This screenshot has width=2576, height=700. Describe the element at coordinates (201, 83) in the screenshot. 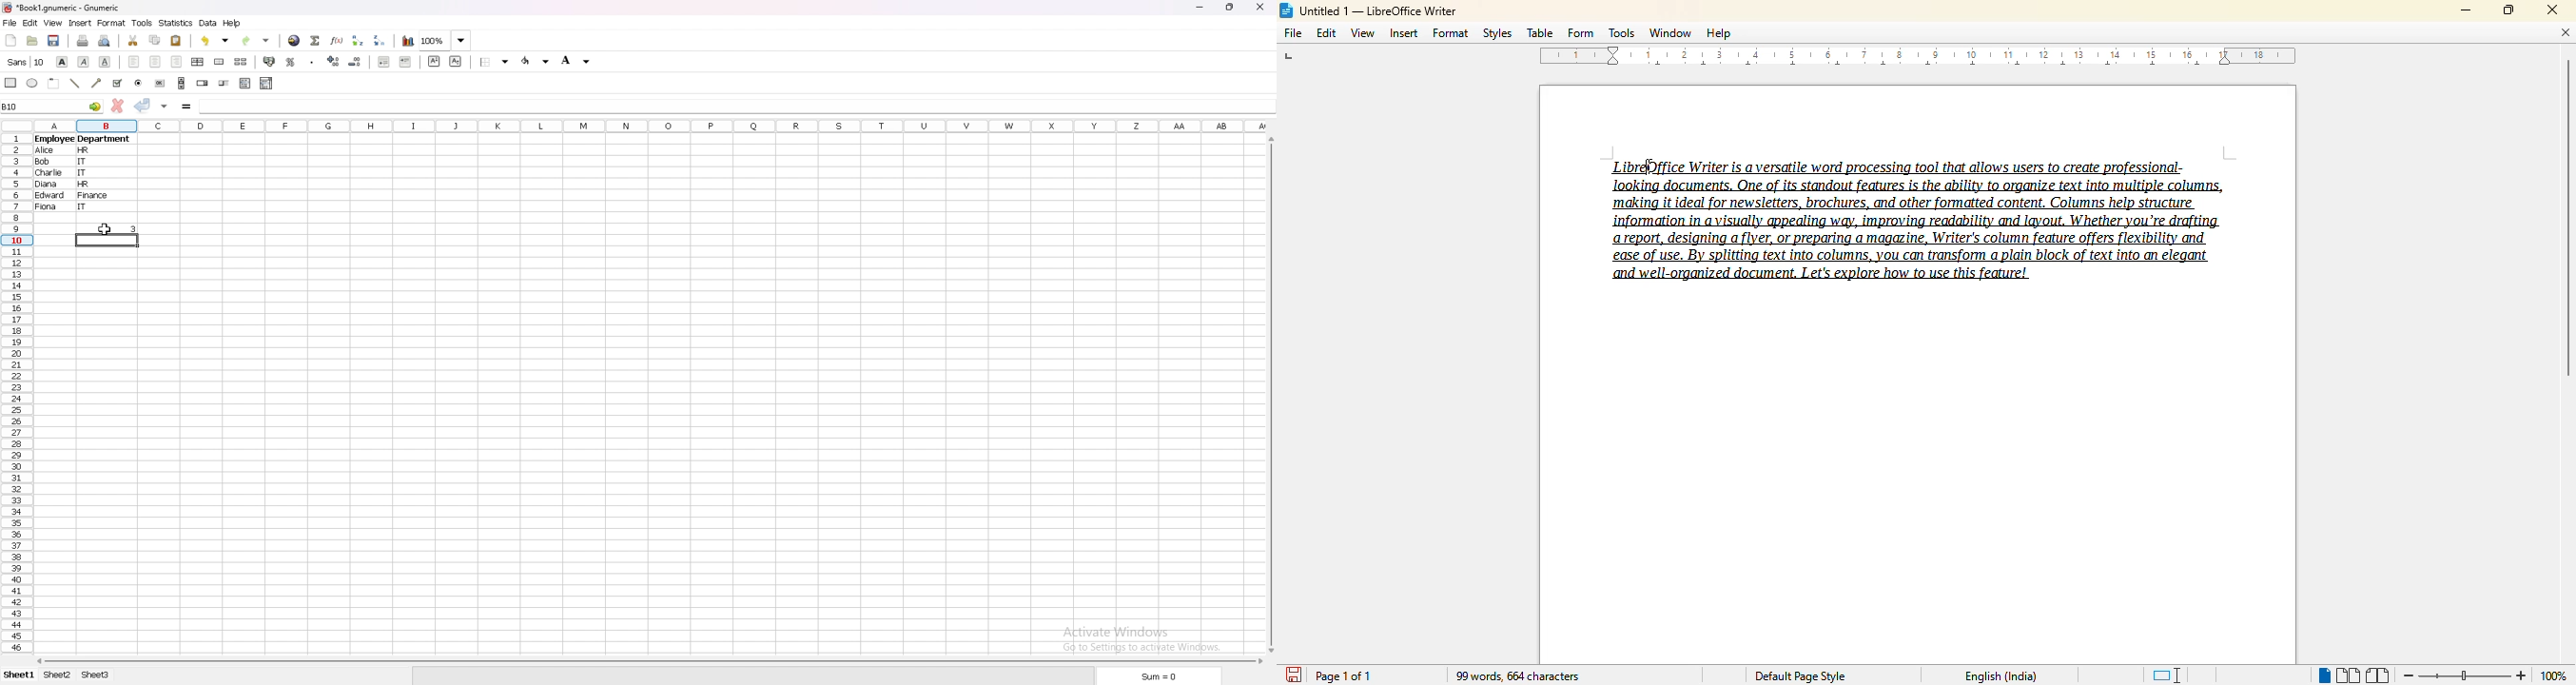

I see `spin button` at that location.